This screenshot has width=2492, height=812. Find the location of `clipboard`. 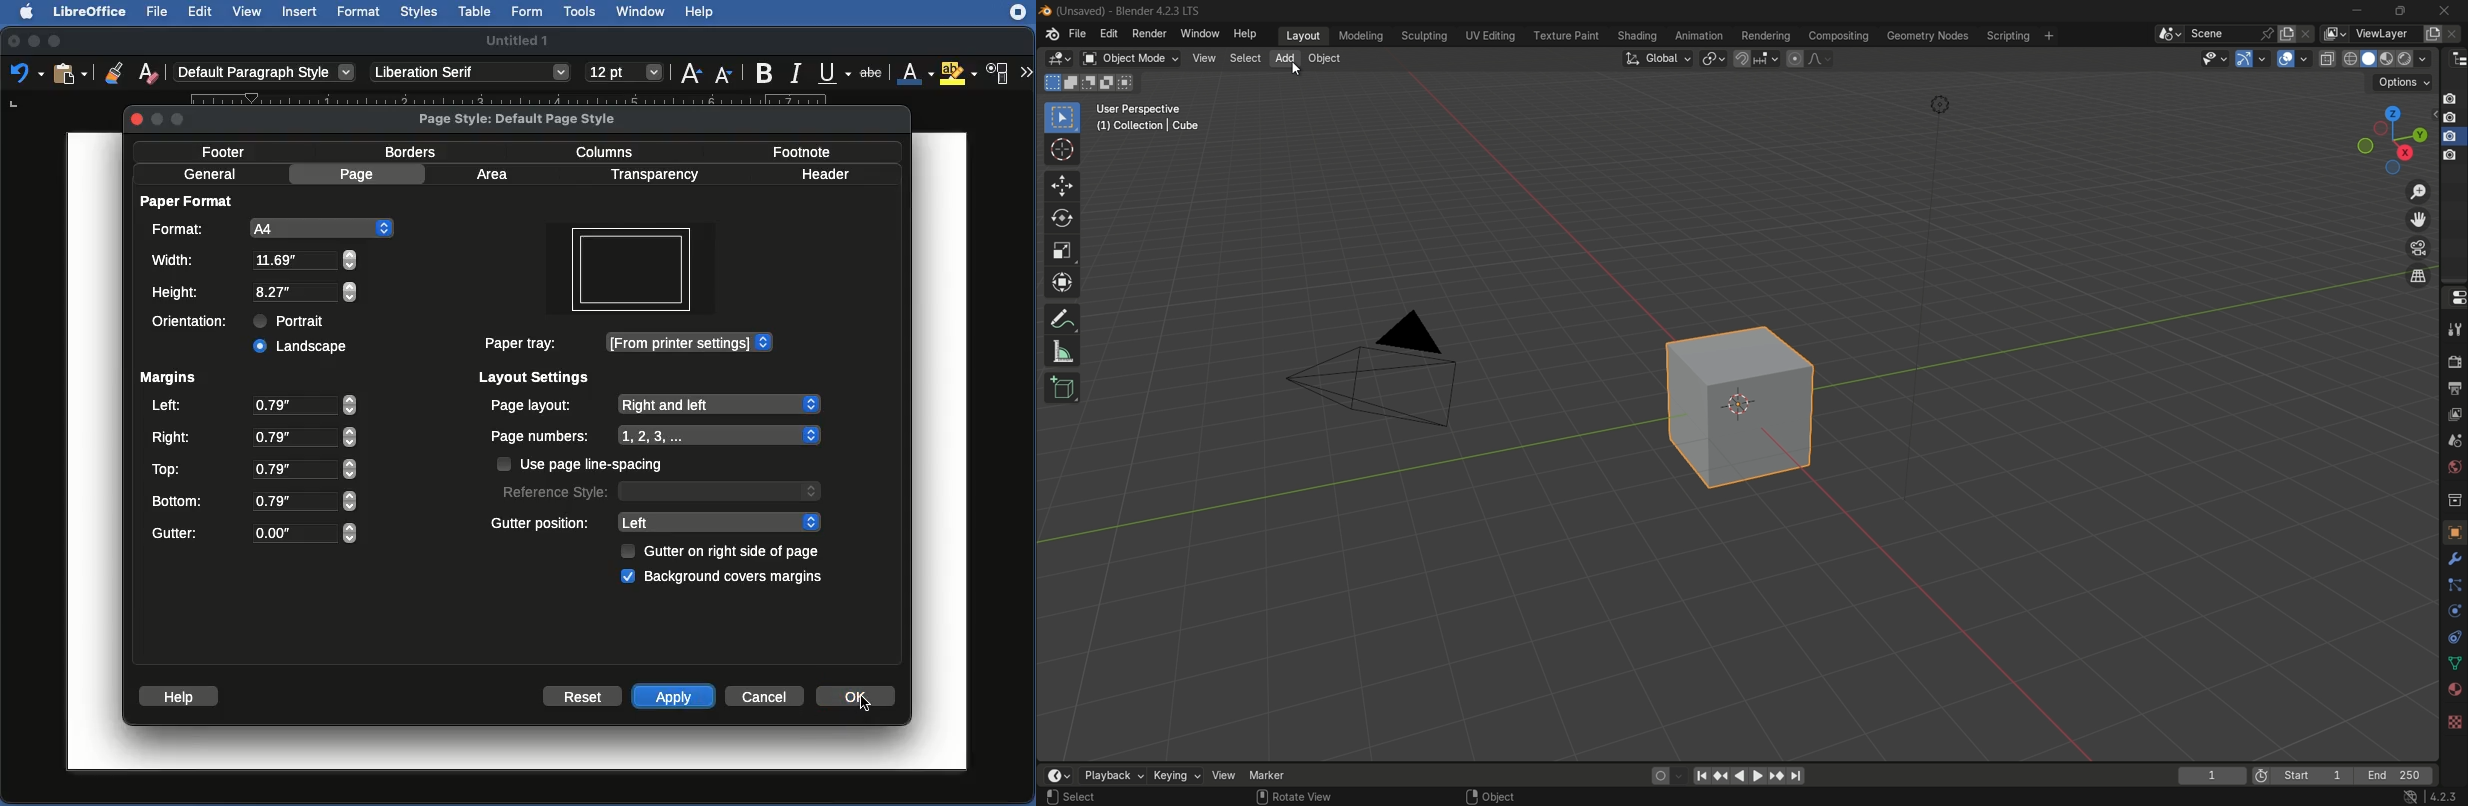

clipboard is located at coordinates (70, 74).